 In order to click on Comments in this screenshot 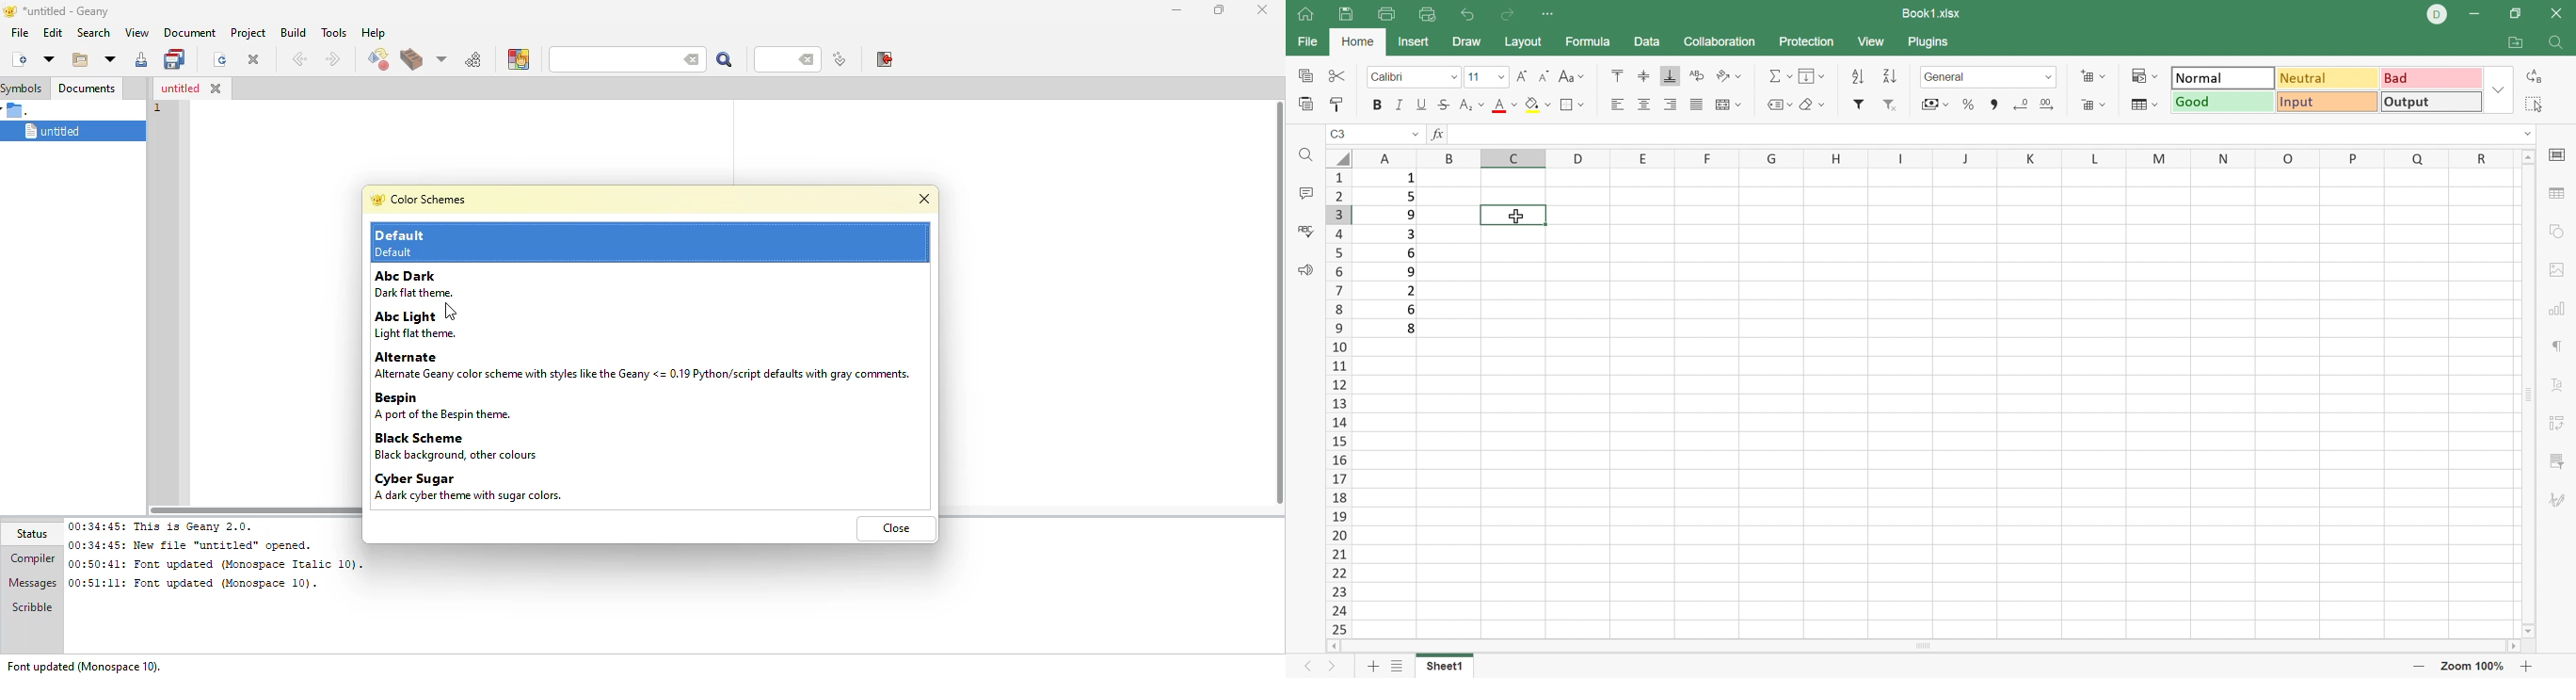, I will do `click(1305, 190)`.